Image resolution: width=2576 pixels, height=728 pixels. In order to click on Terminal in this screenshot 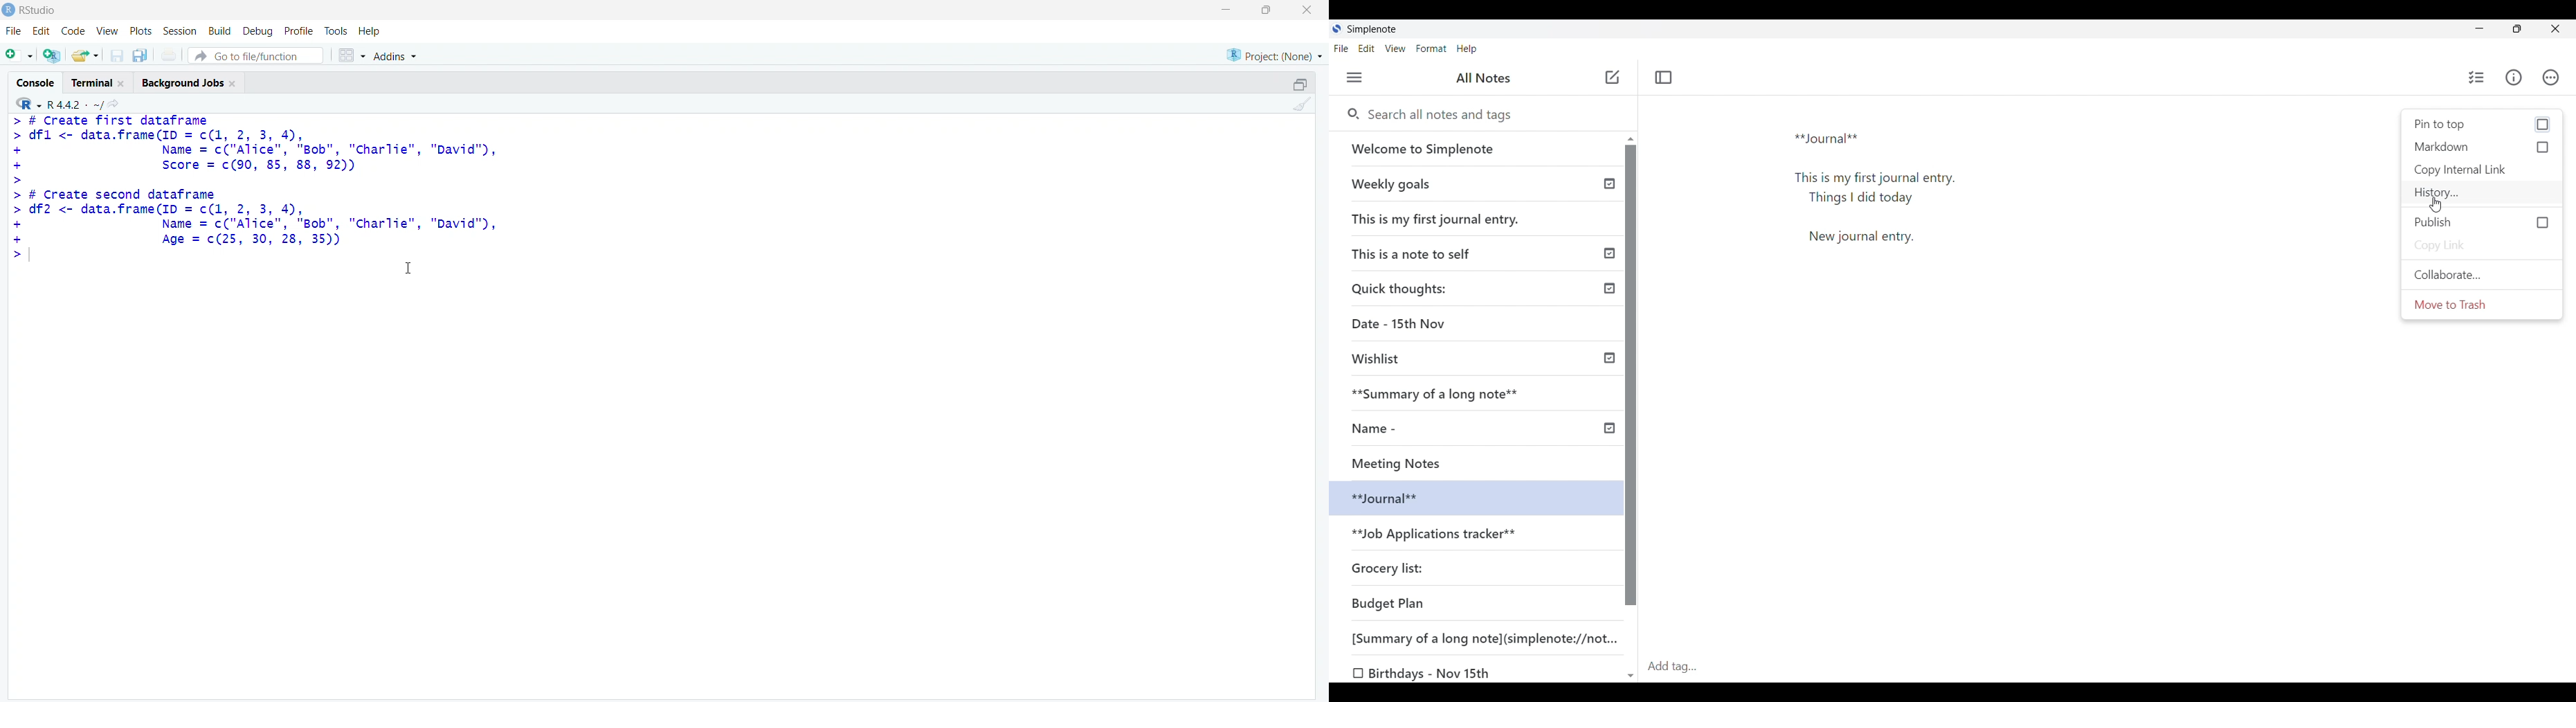, I will do `click(93, 84)`.